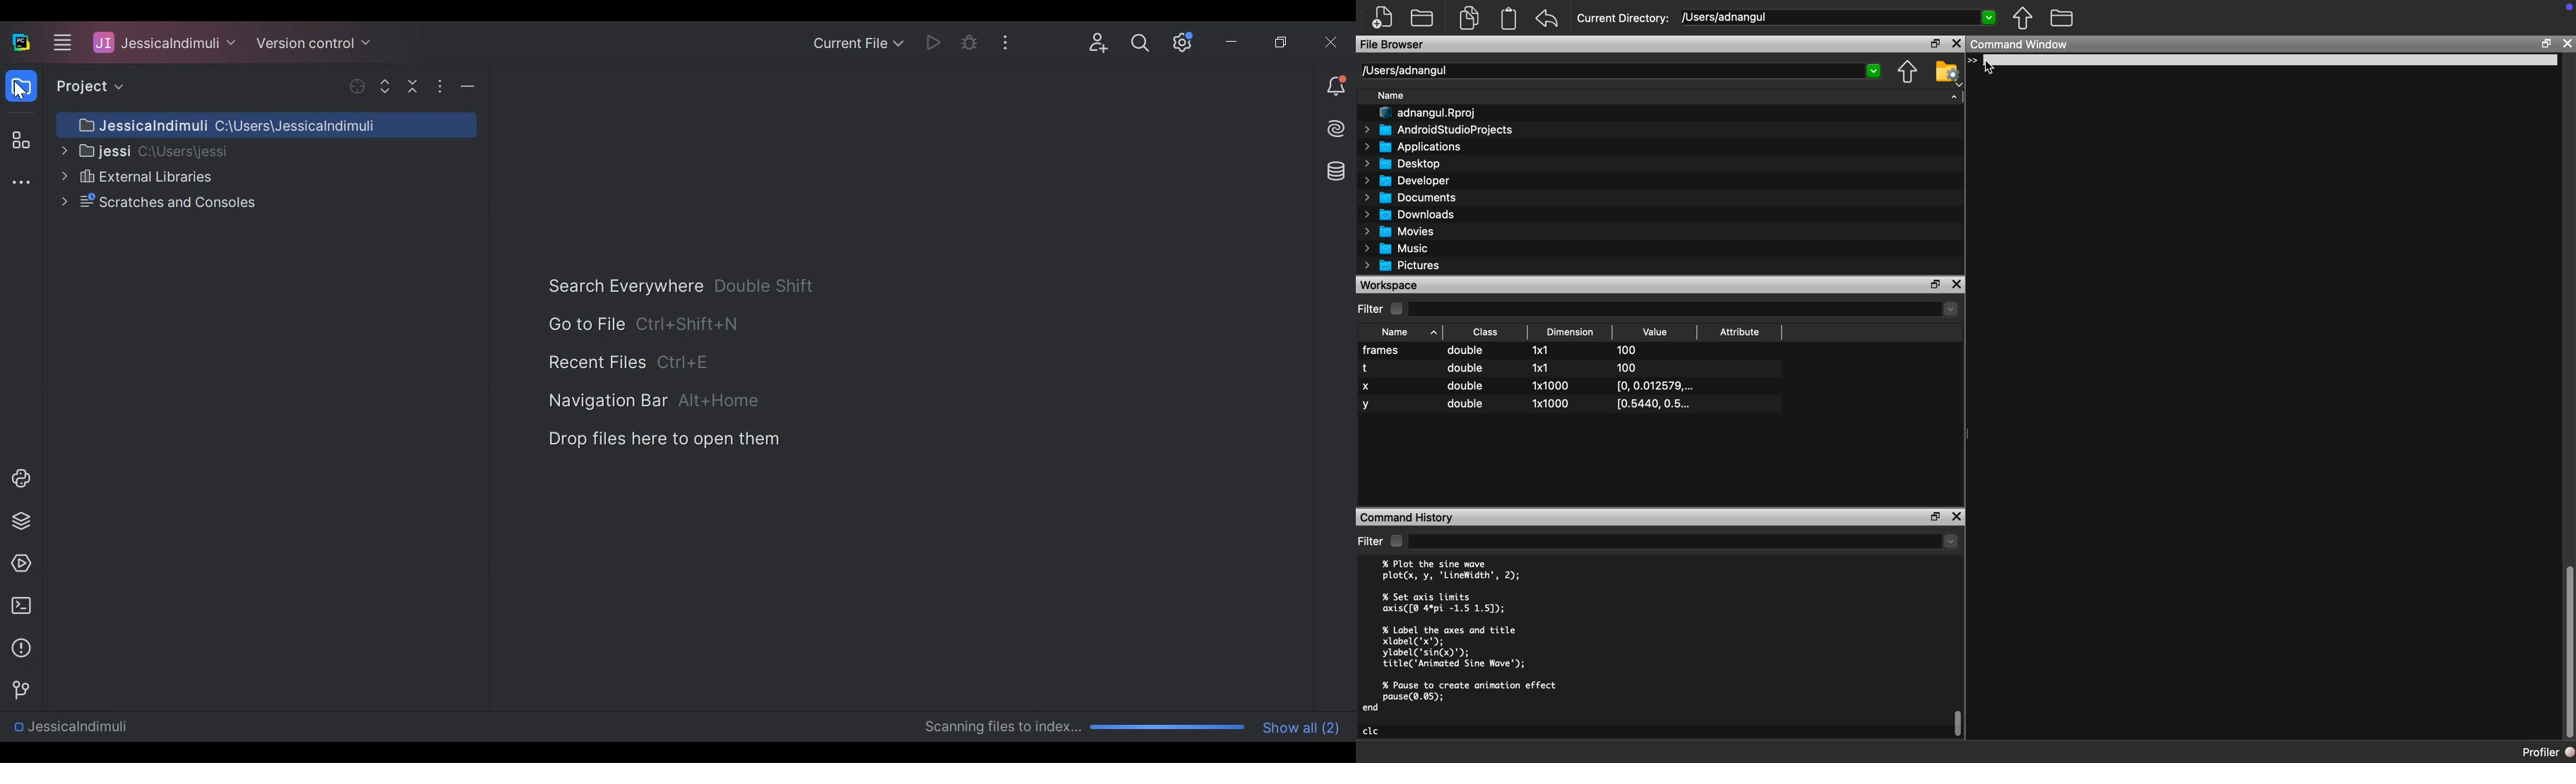 This screenshot has height=784, width=2576. I want to click on Close, so click(1957, 43).